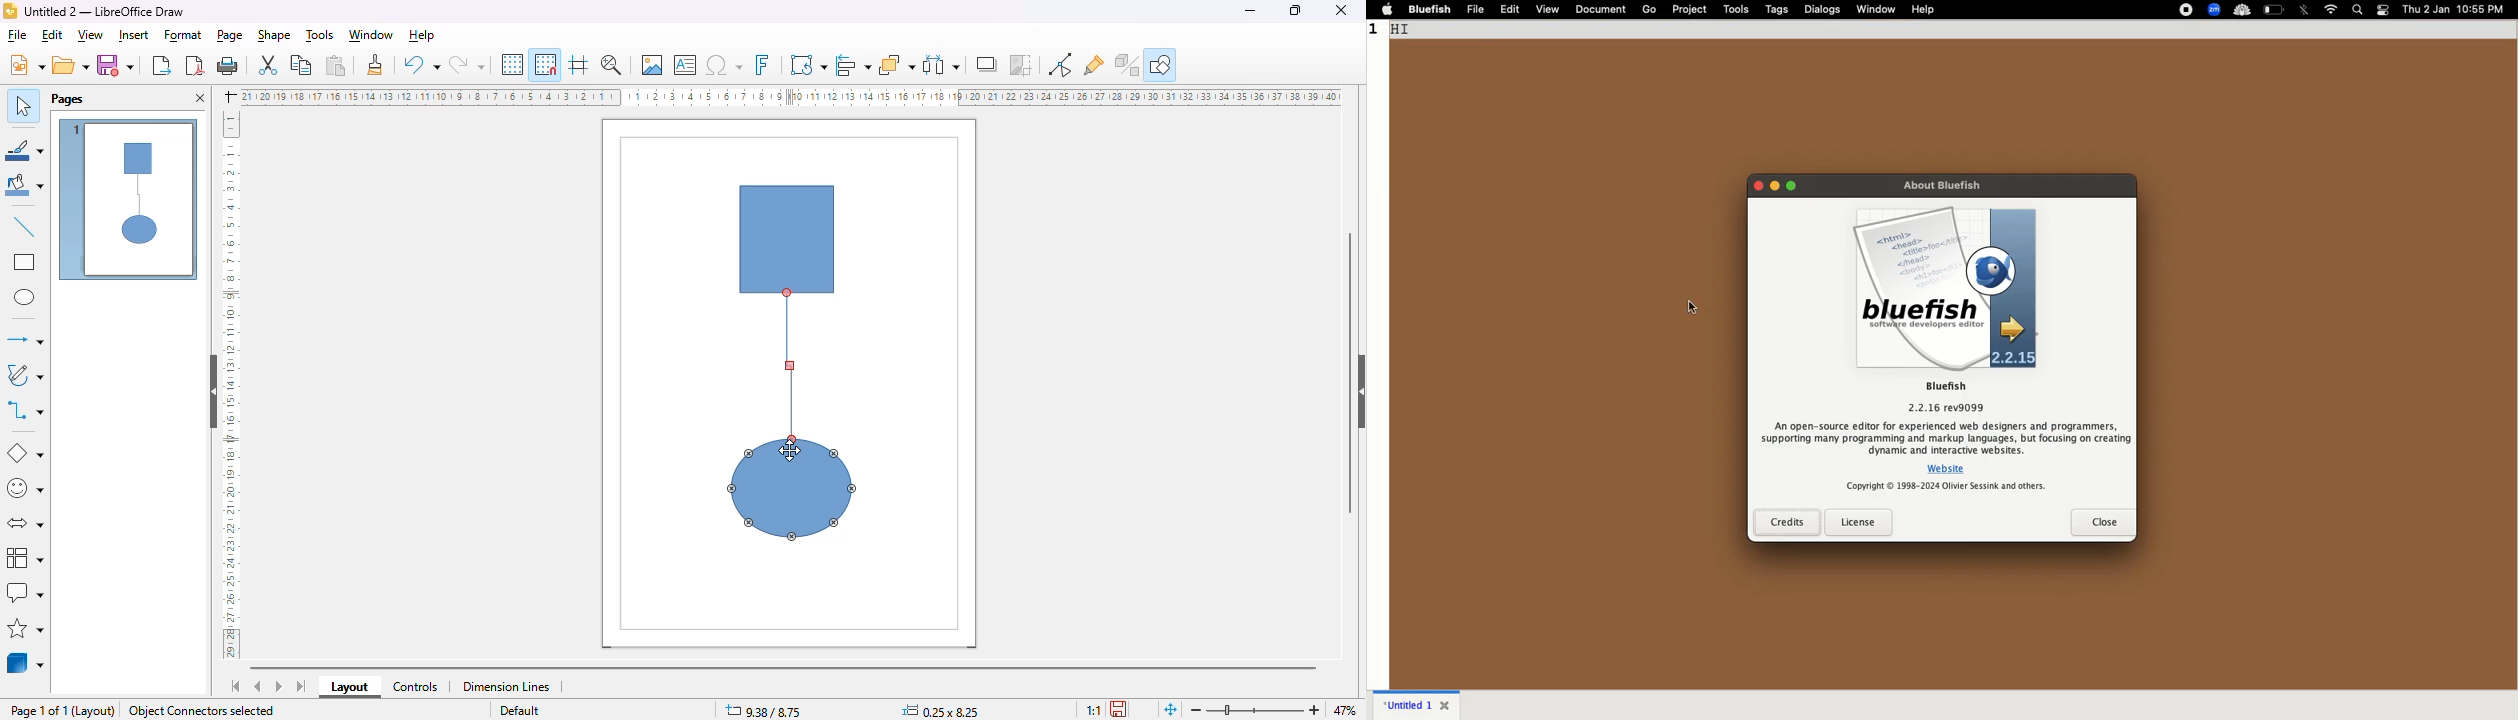 Image resolution: width=2520 pixels, height=728 pixels. Describe the element at coordinates (91, 35) in the screenshot. I see `view` at that location.